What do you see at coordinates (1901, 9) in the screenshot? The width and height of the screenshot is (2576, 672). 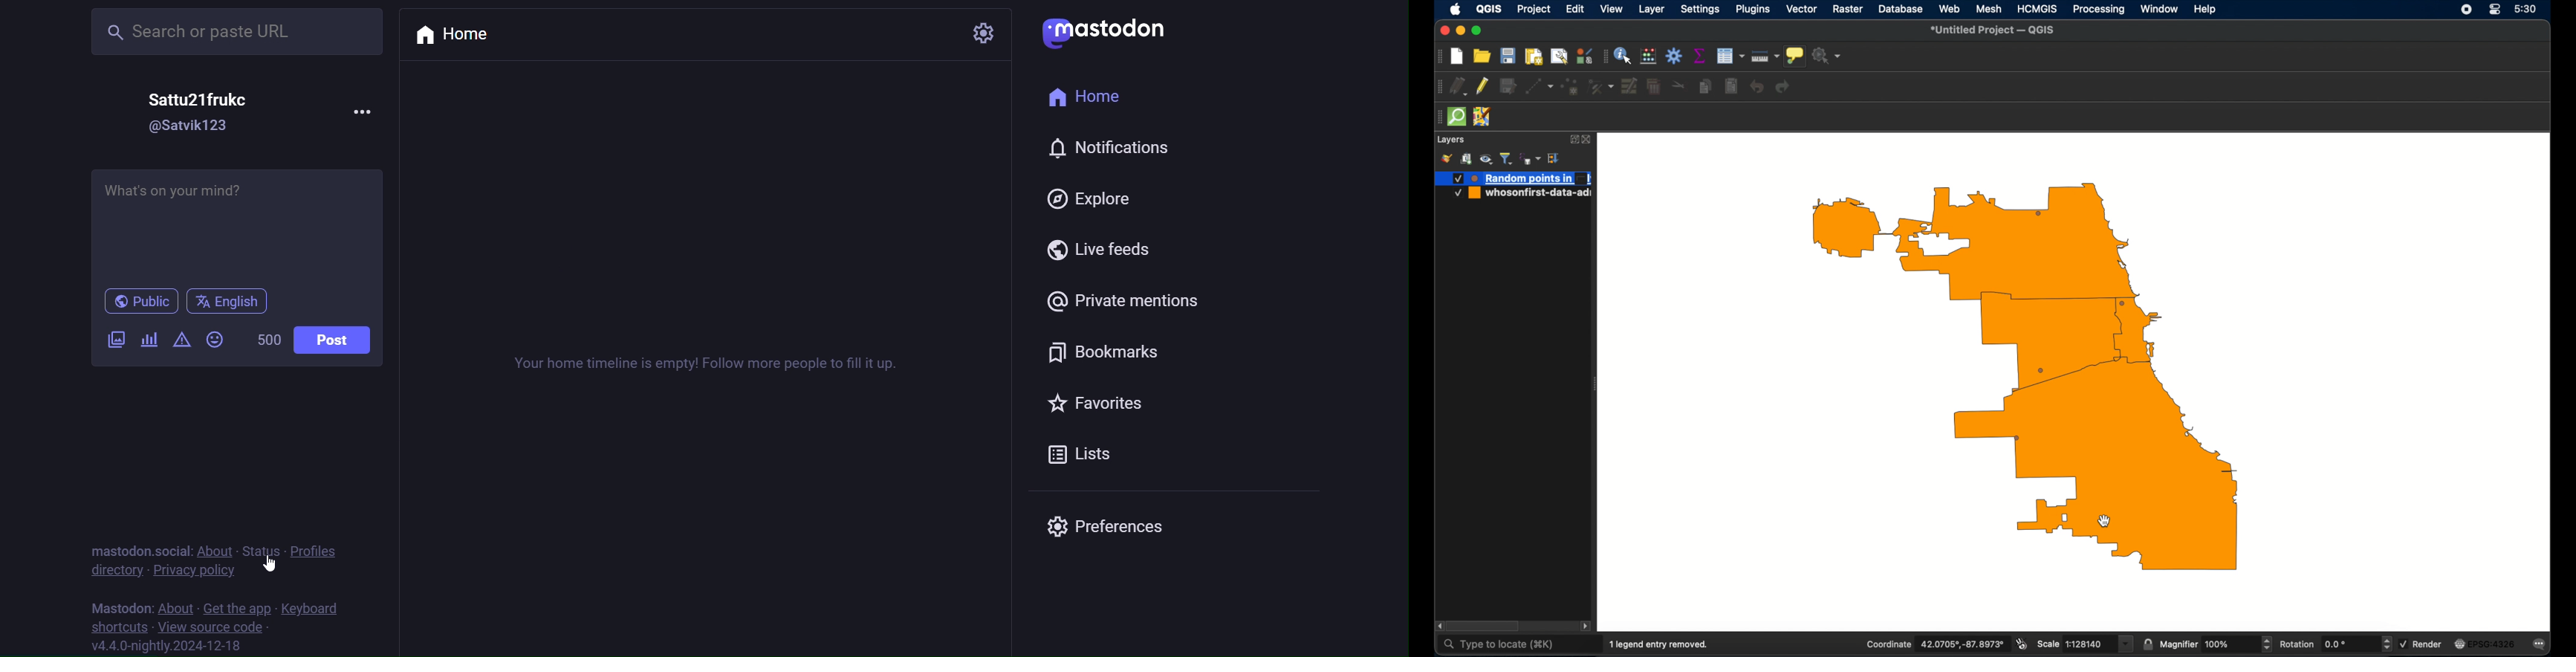 I see `database` at bounding box center [1901, 9].